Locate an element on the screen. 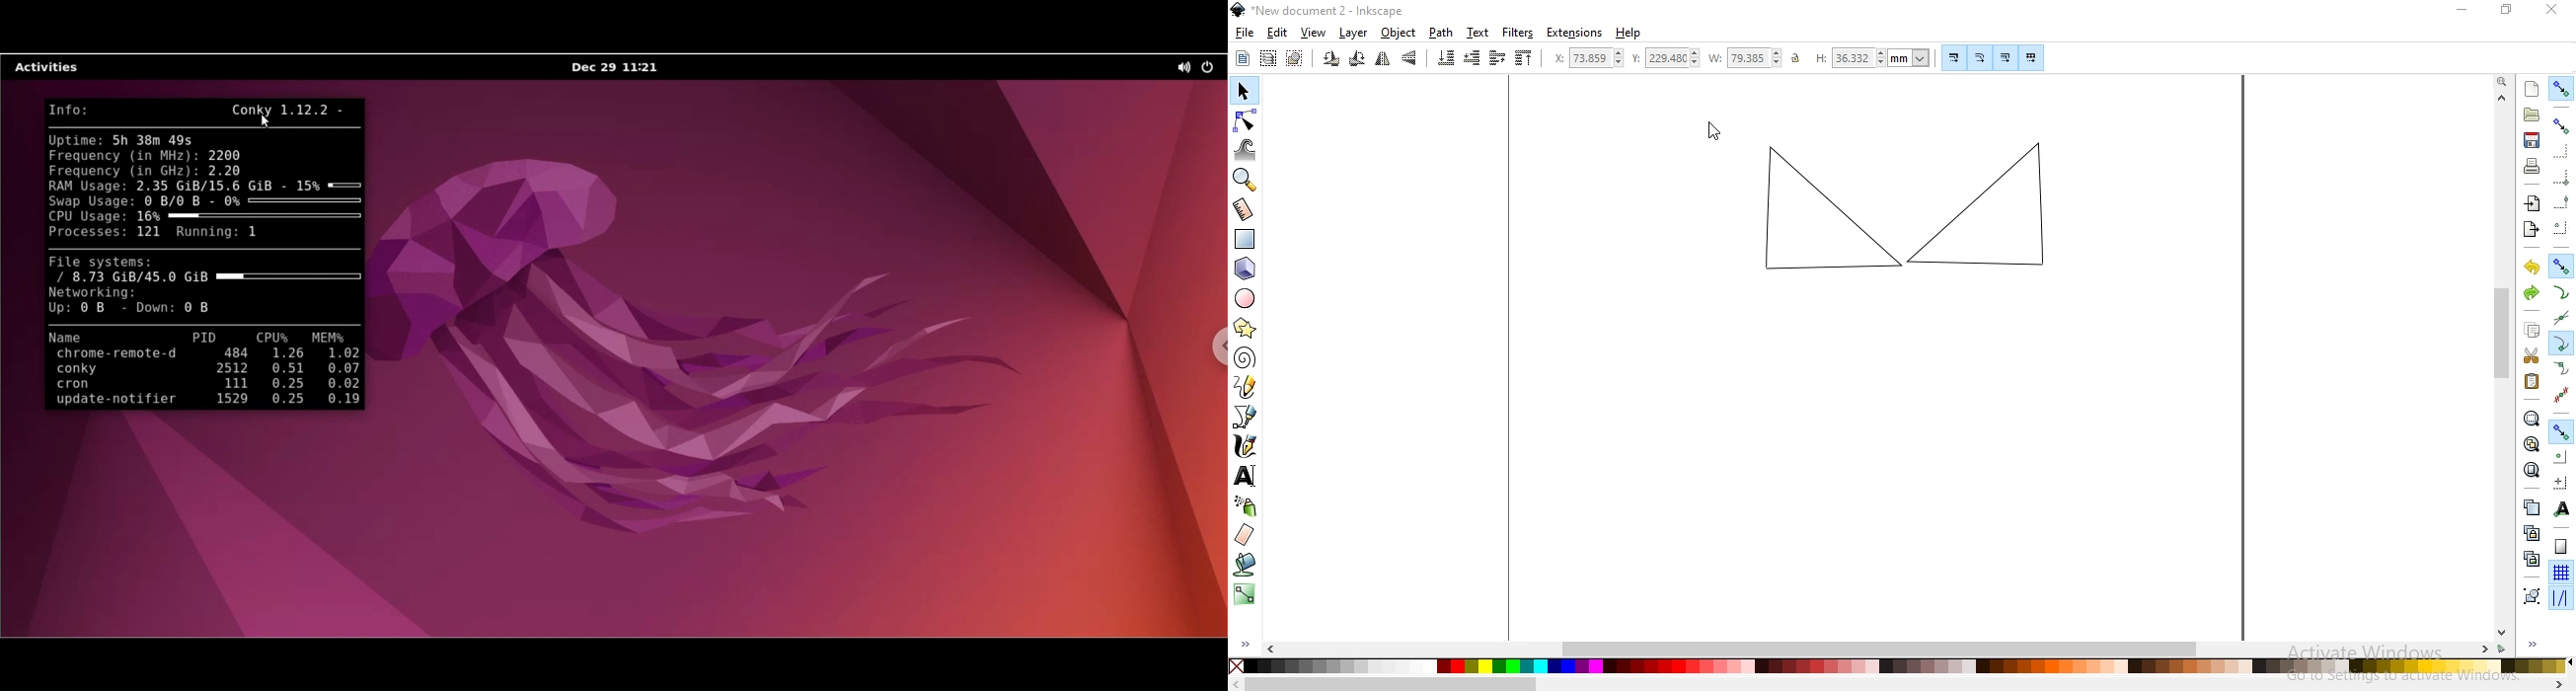 The height and width of the screenshot is (700, 2576). snap bounding boxes is located at coordinates (2562, 126).